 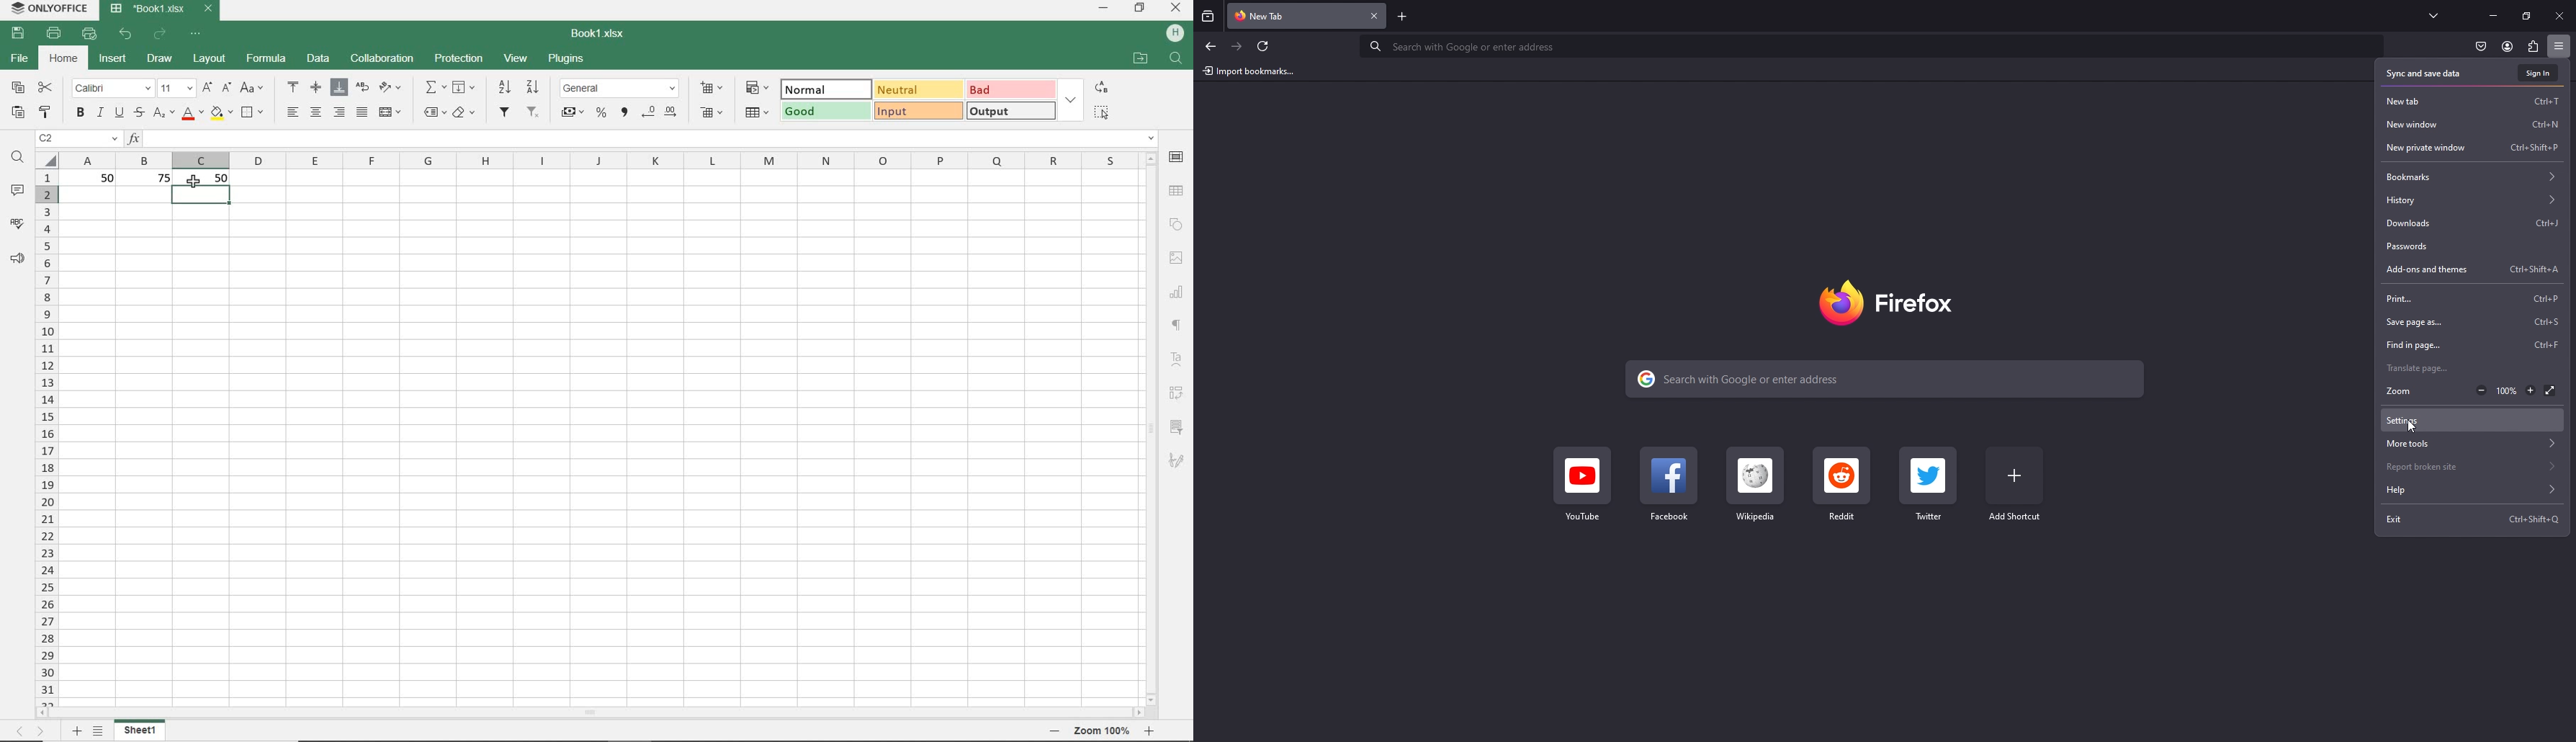 What do you see at coordinates (2539, 73) in the screenshot?
I see `sign in` at bounding box center [2539, 73].